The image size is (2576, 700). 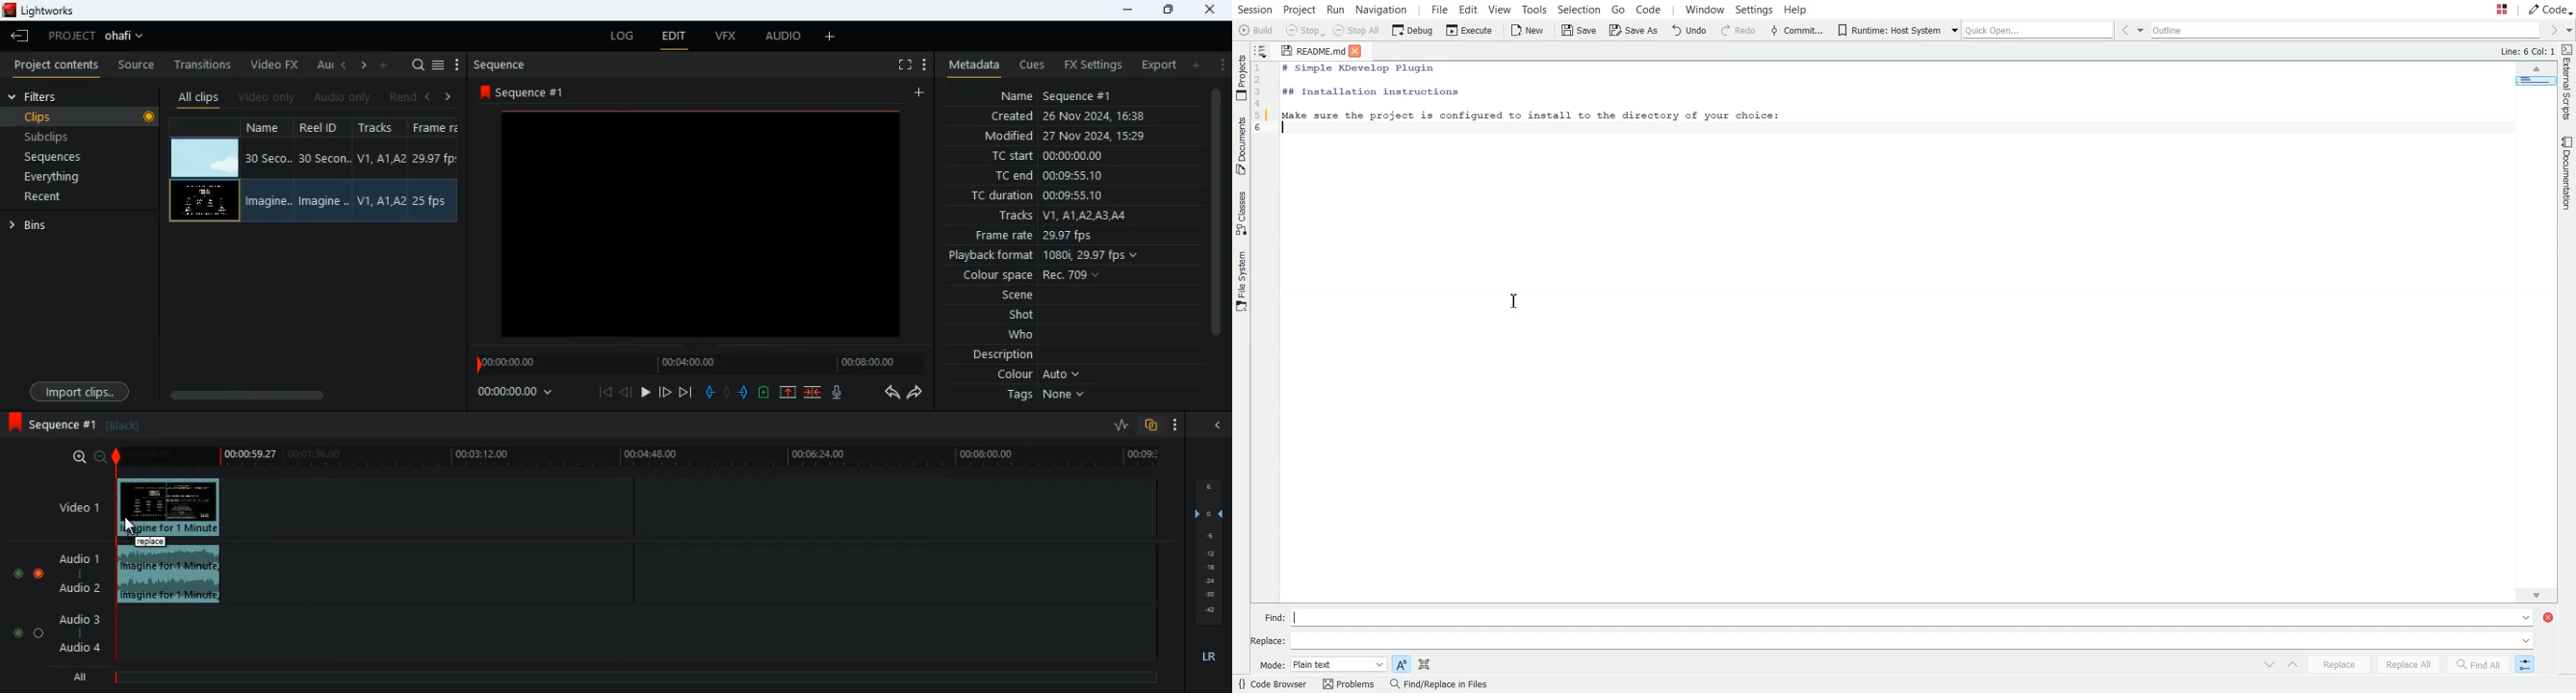 I want to click on Imagine, so click(x=271, y=200).